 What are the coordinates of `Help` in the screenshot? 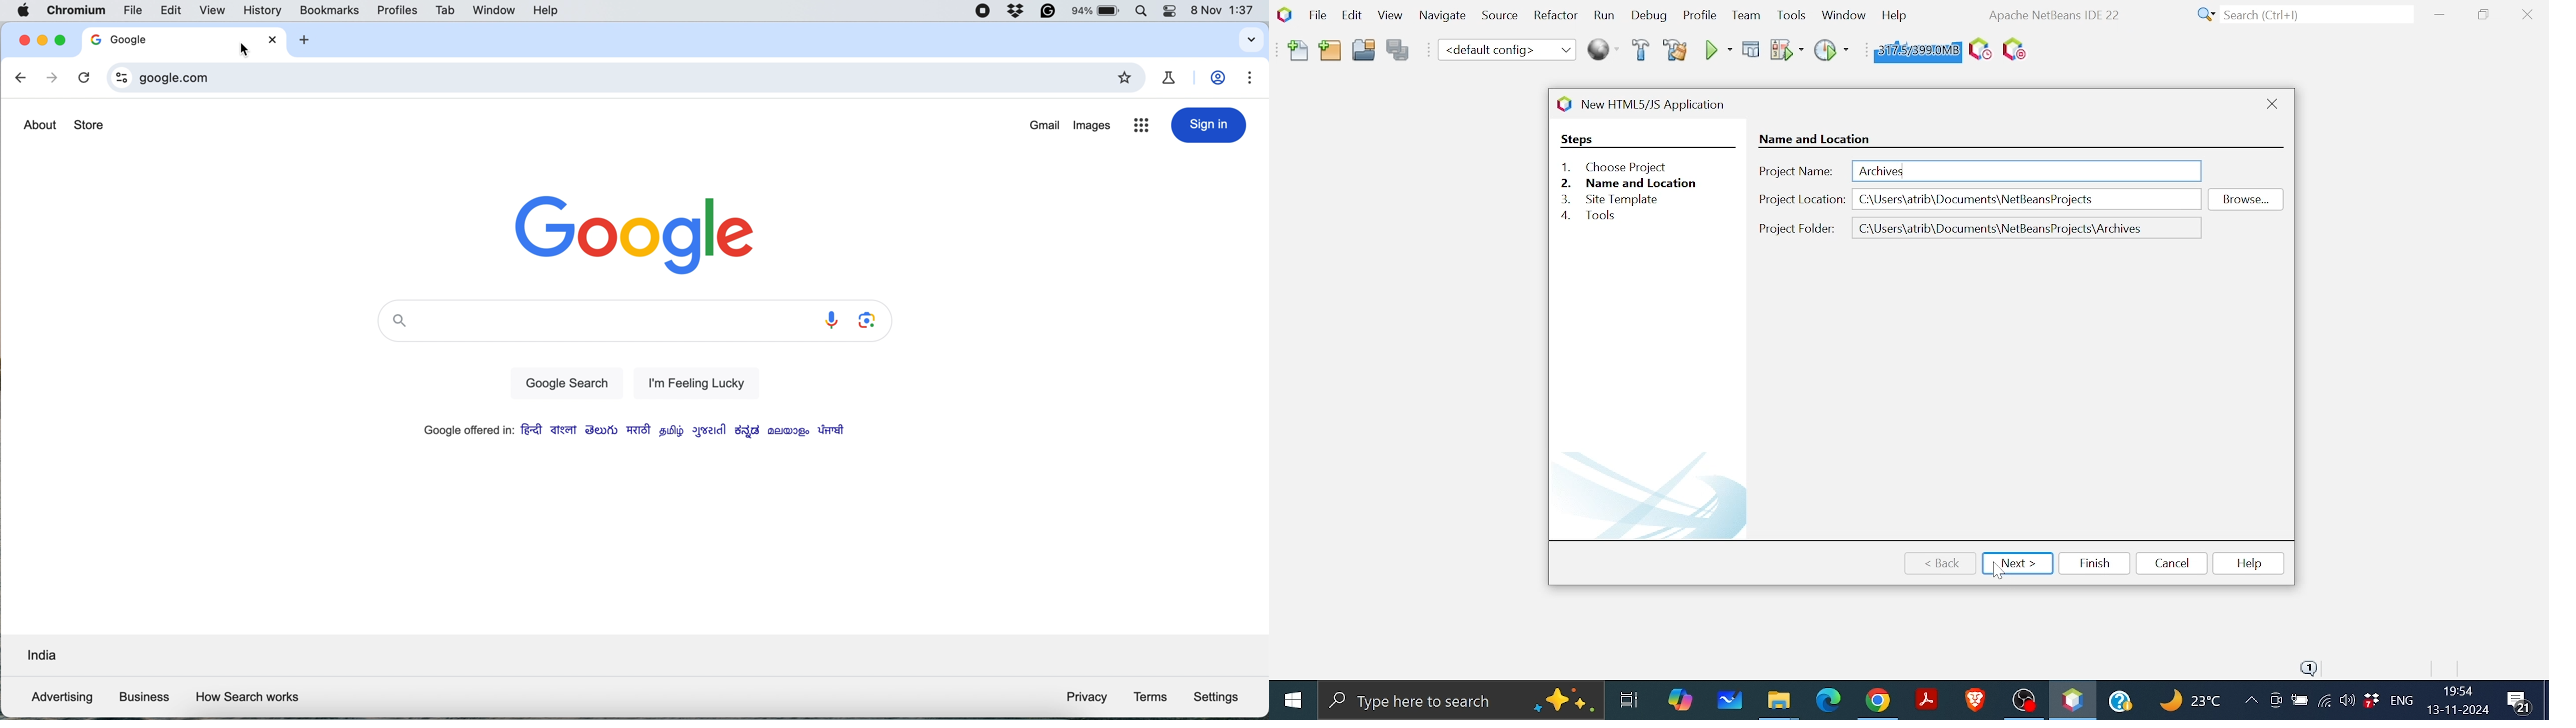 It's located at (1894, 14).